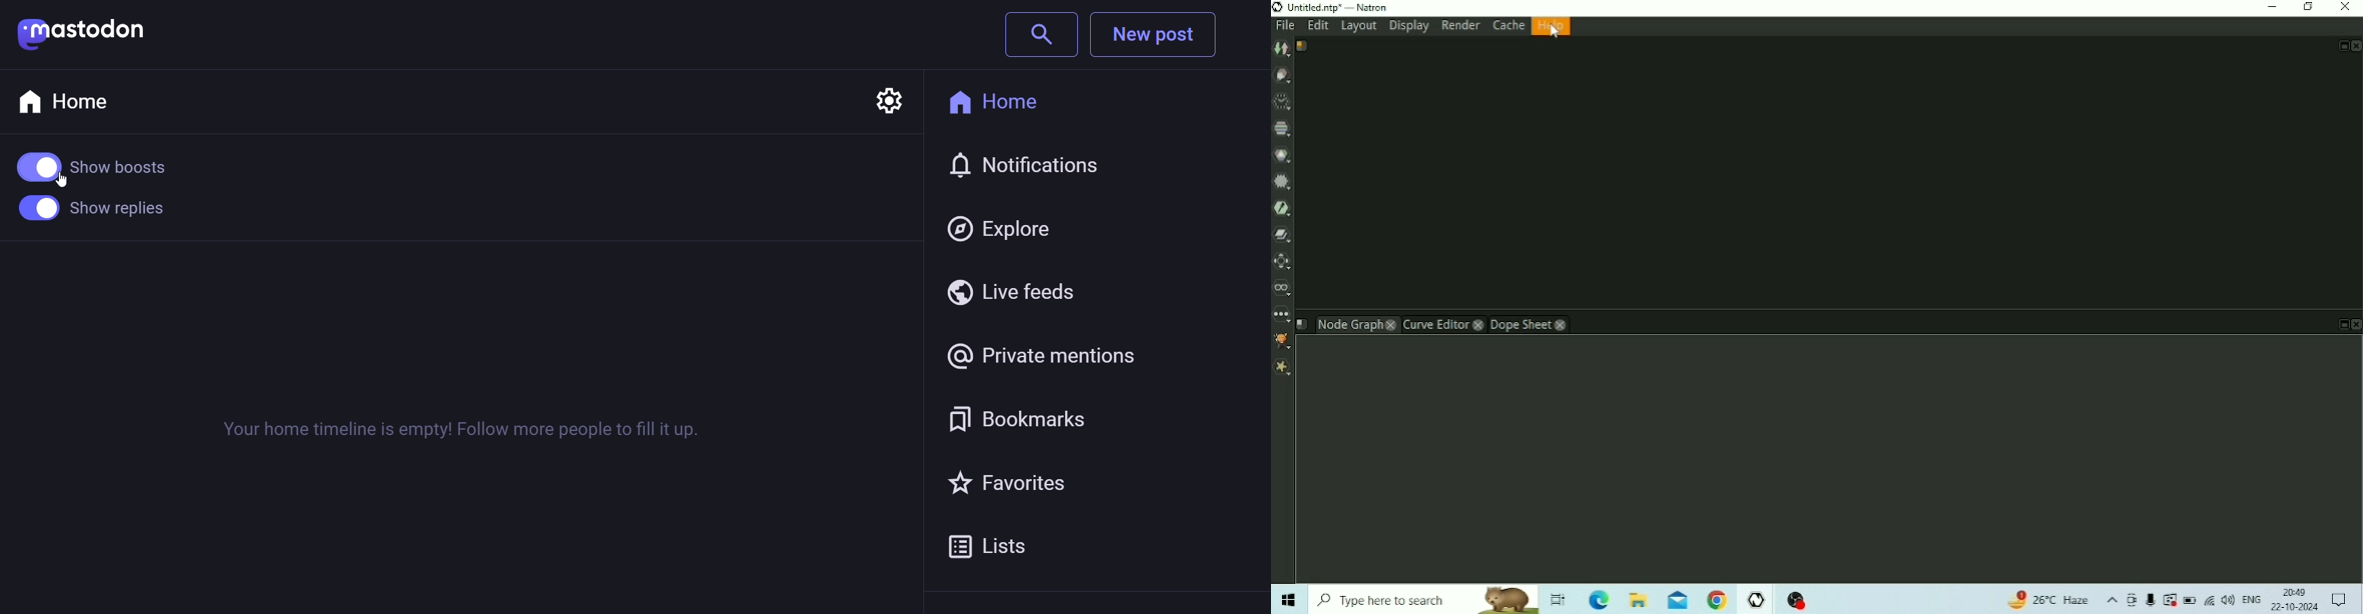  I want to click on bookmark, so click(1021, 417).